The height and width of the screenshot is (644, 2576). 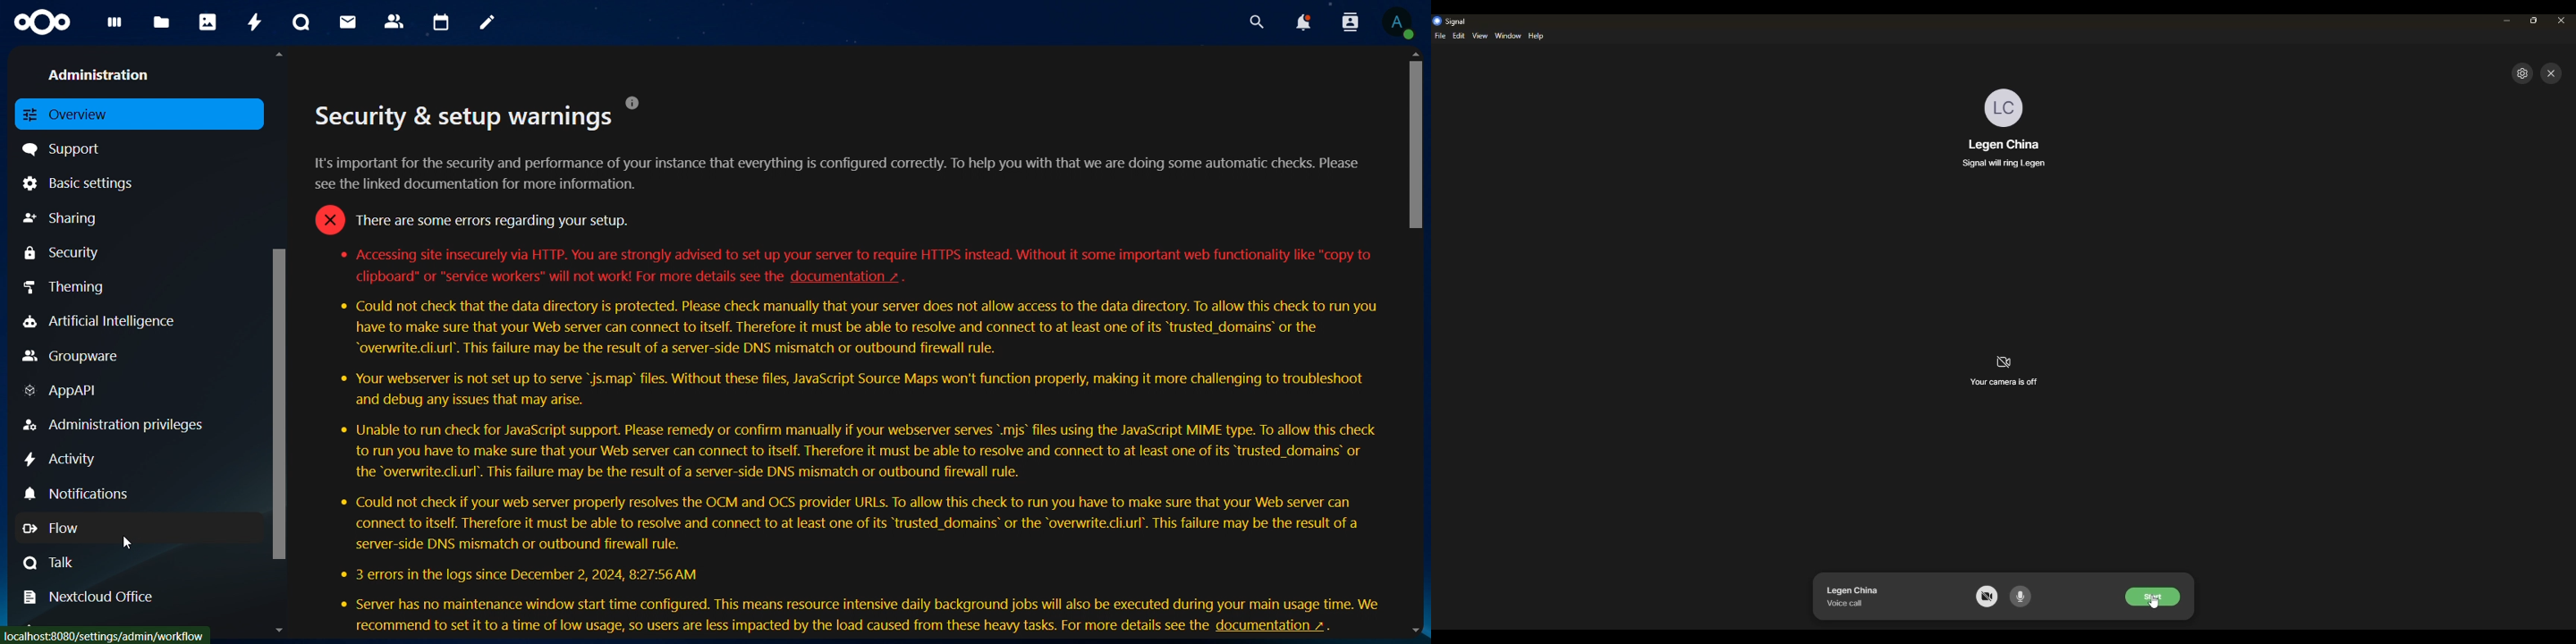 What do you see at coordinates (128, 545) in the screenshot?
I see `cursor` at bounding box center [128, 545].